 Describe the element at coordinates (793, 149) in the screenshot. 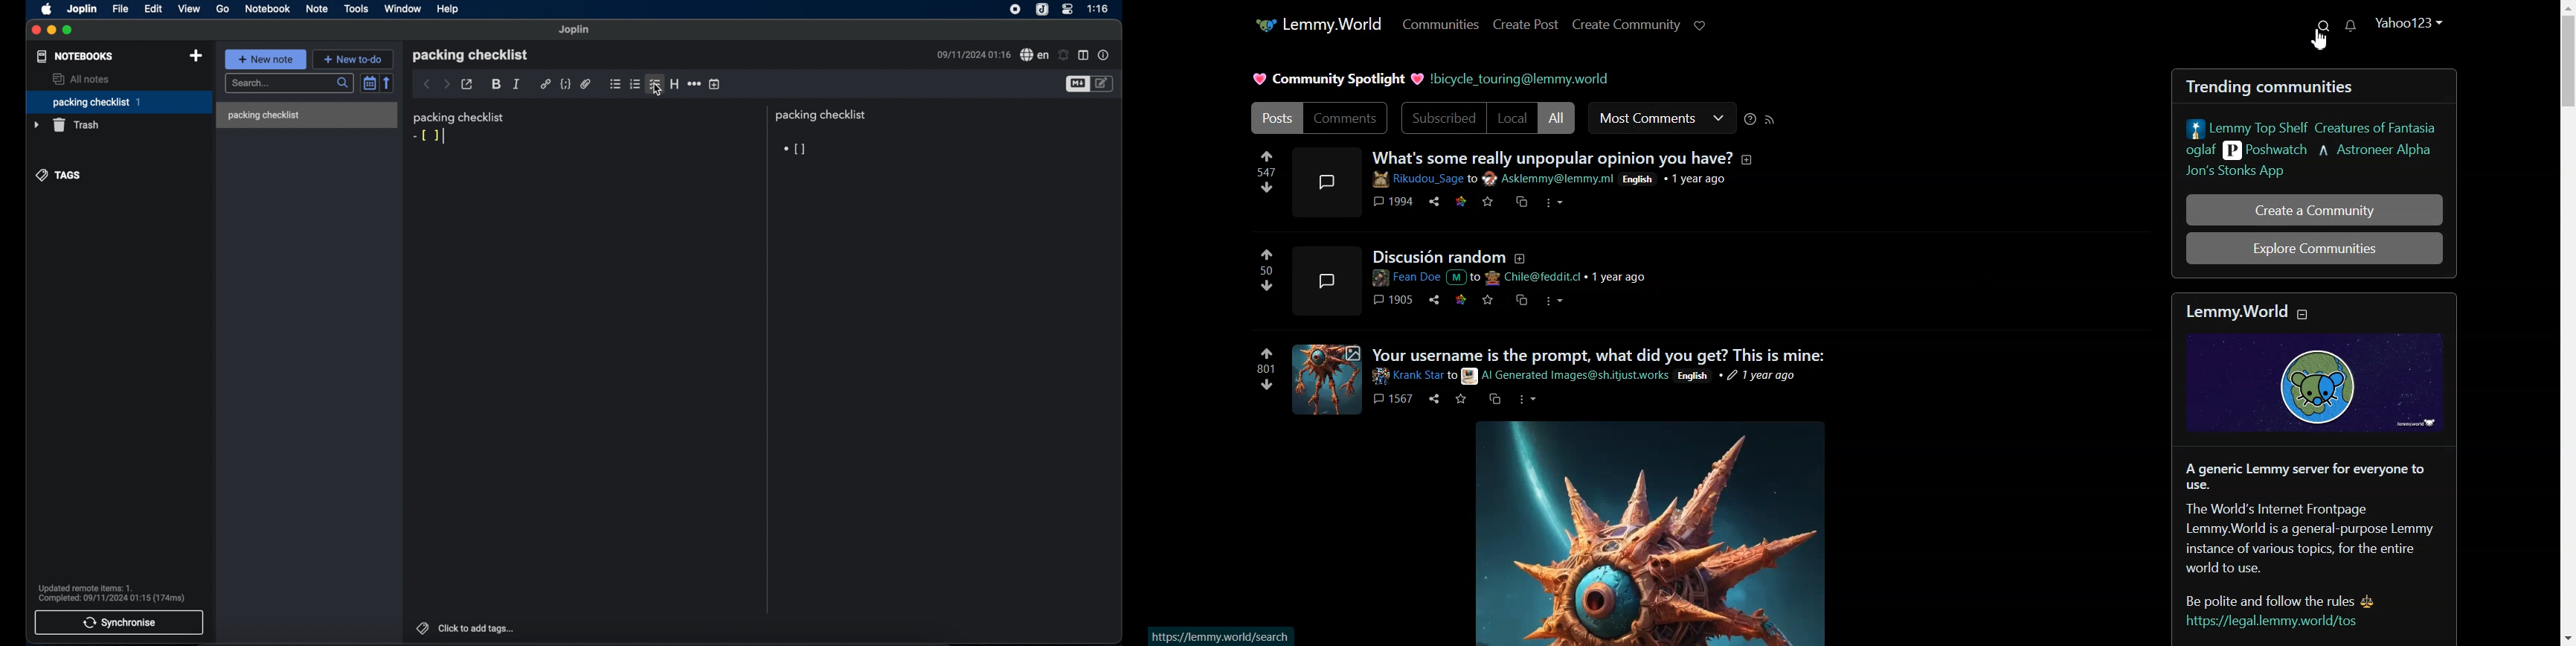

I see `checkbox` at that location.